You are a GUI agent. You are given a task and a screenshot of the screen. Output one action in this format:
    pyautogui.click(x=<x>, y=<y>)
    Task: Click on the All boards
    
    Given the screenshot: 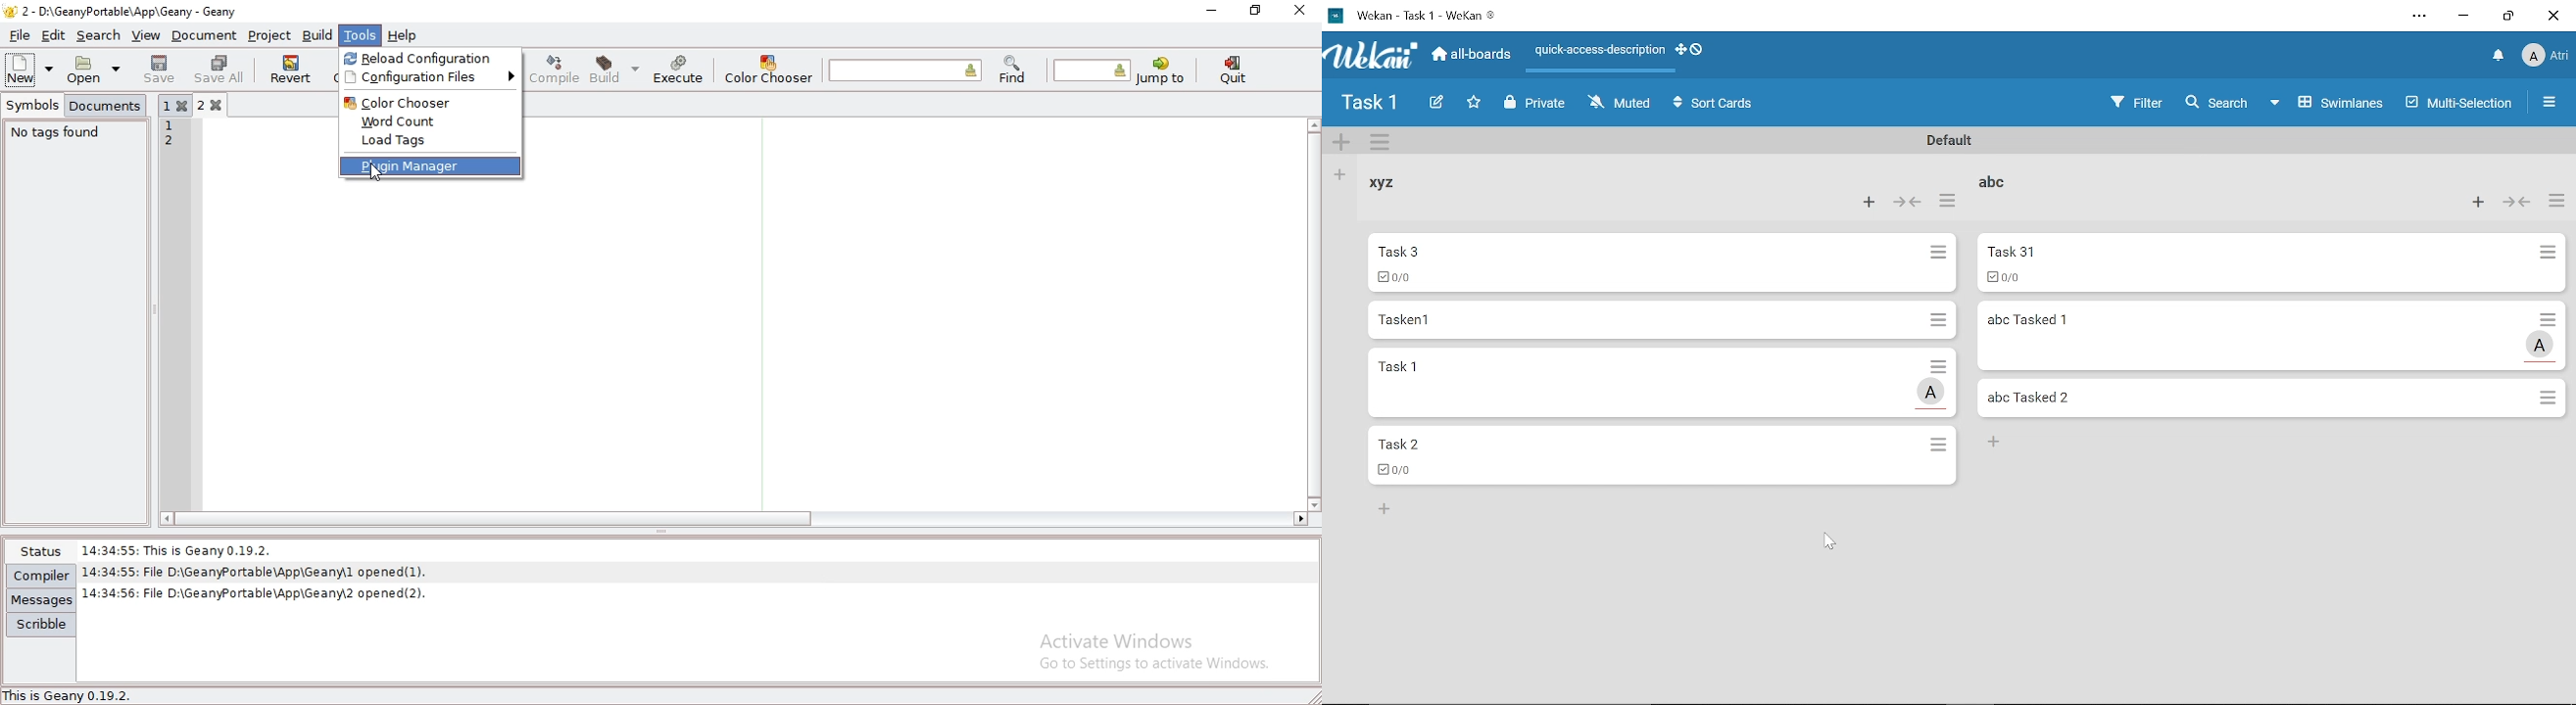 What is the action you would take?
    pyautogui.click(x=1473, y=54)
    